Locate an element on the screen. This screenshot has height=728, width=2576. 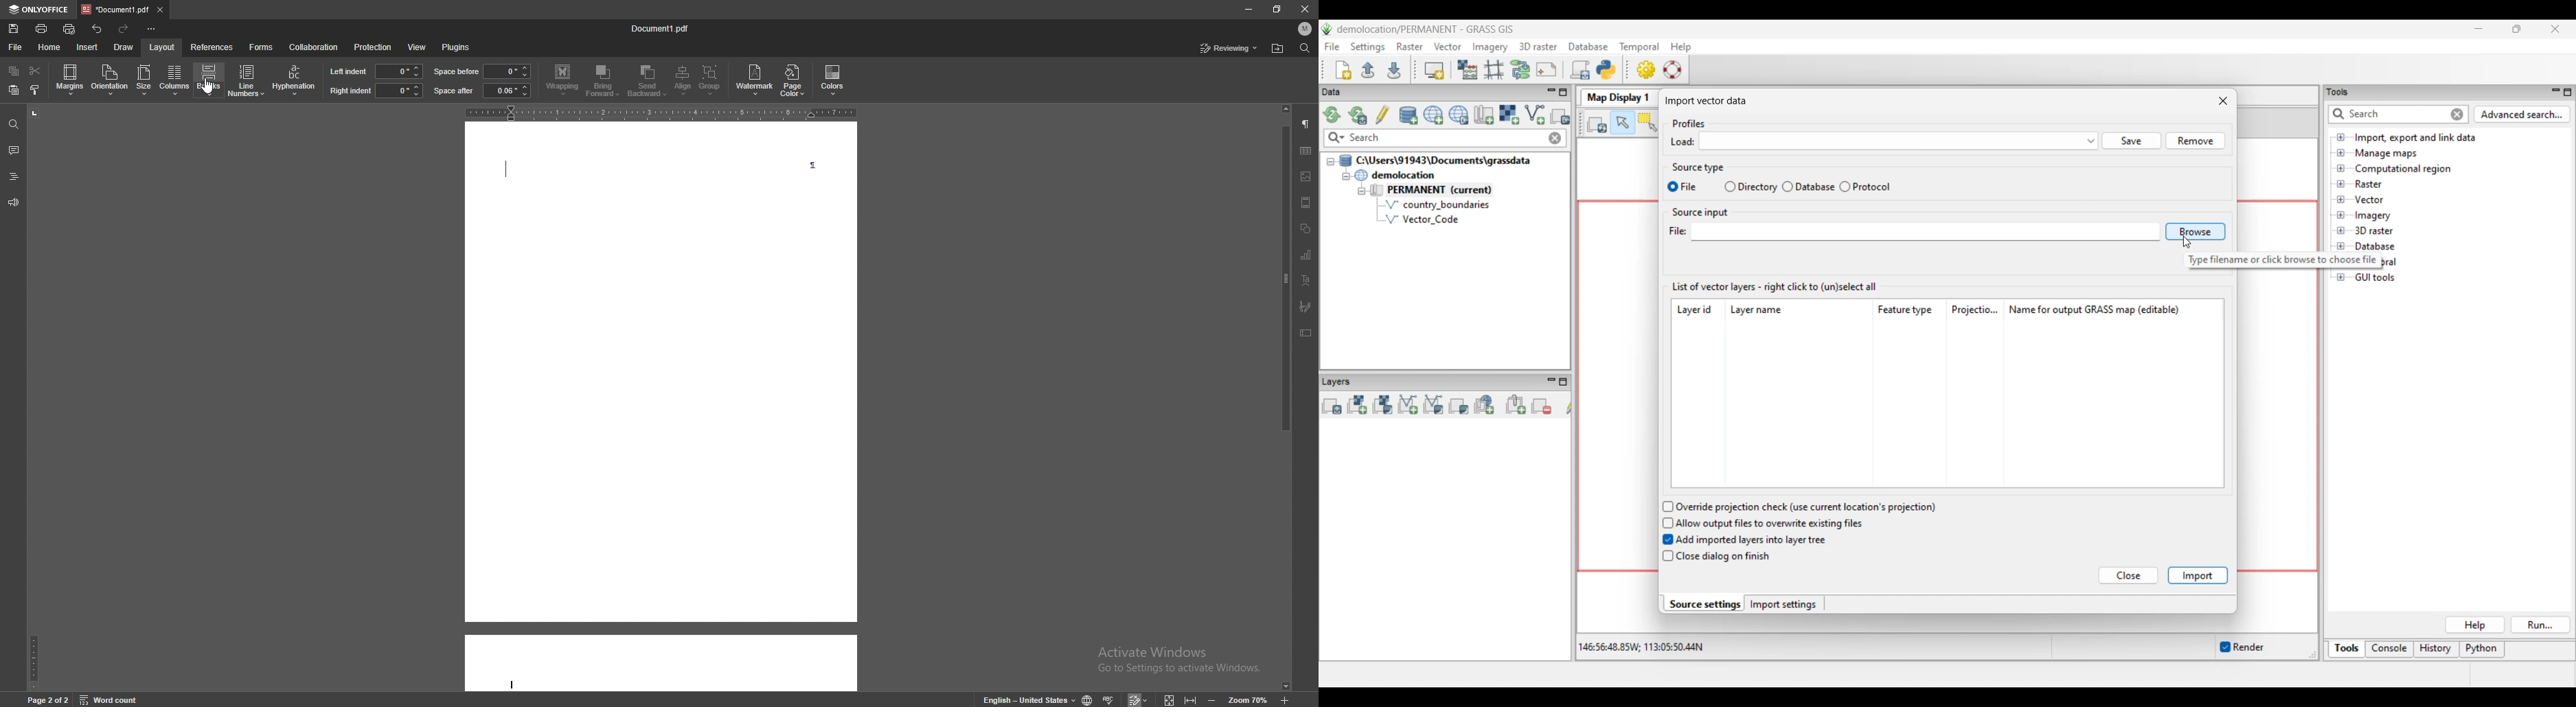
File menu is located at coordinates (1332, 46).